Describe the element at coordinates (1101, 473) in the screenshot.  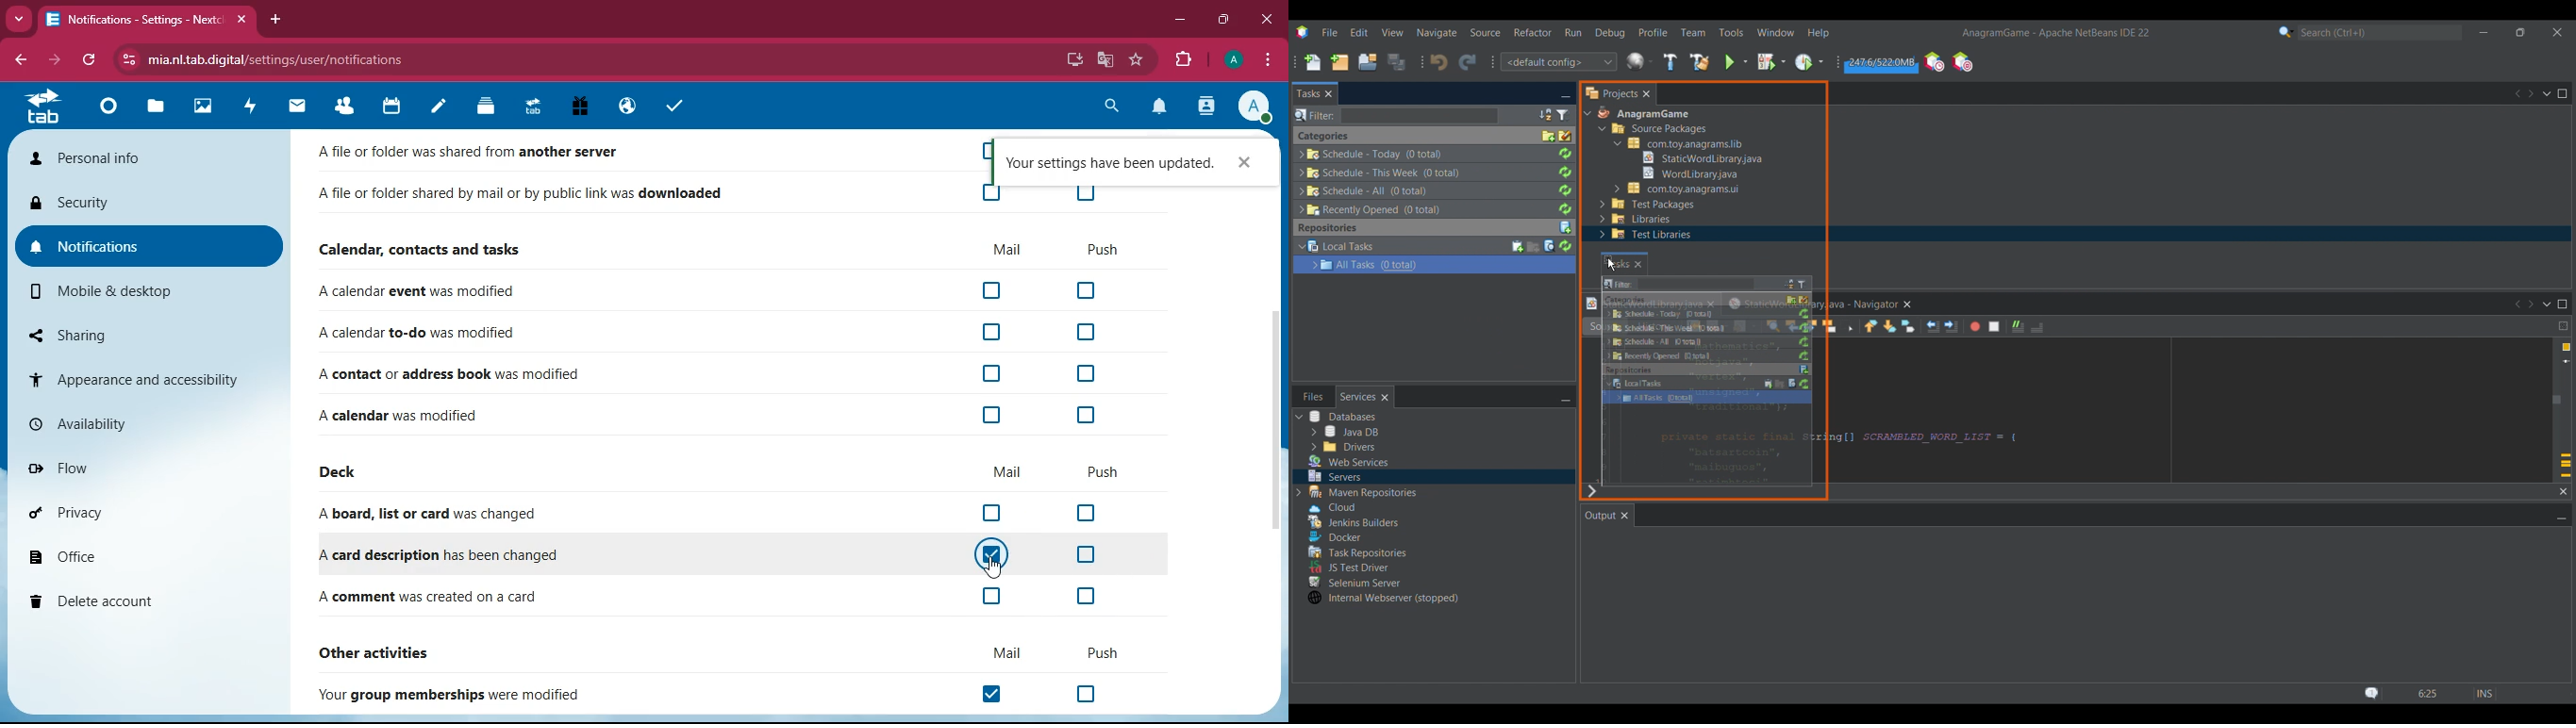
I see `push` at that location.